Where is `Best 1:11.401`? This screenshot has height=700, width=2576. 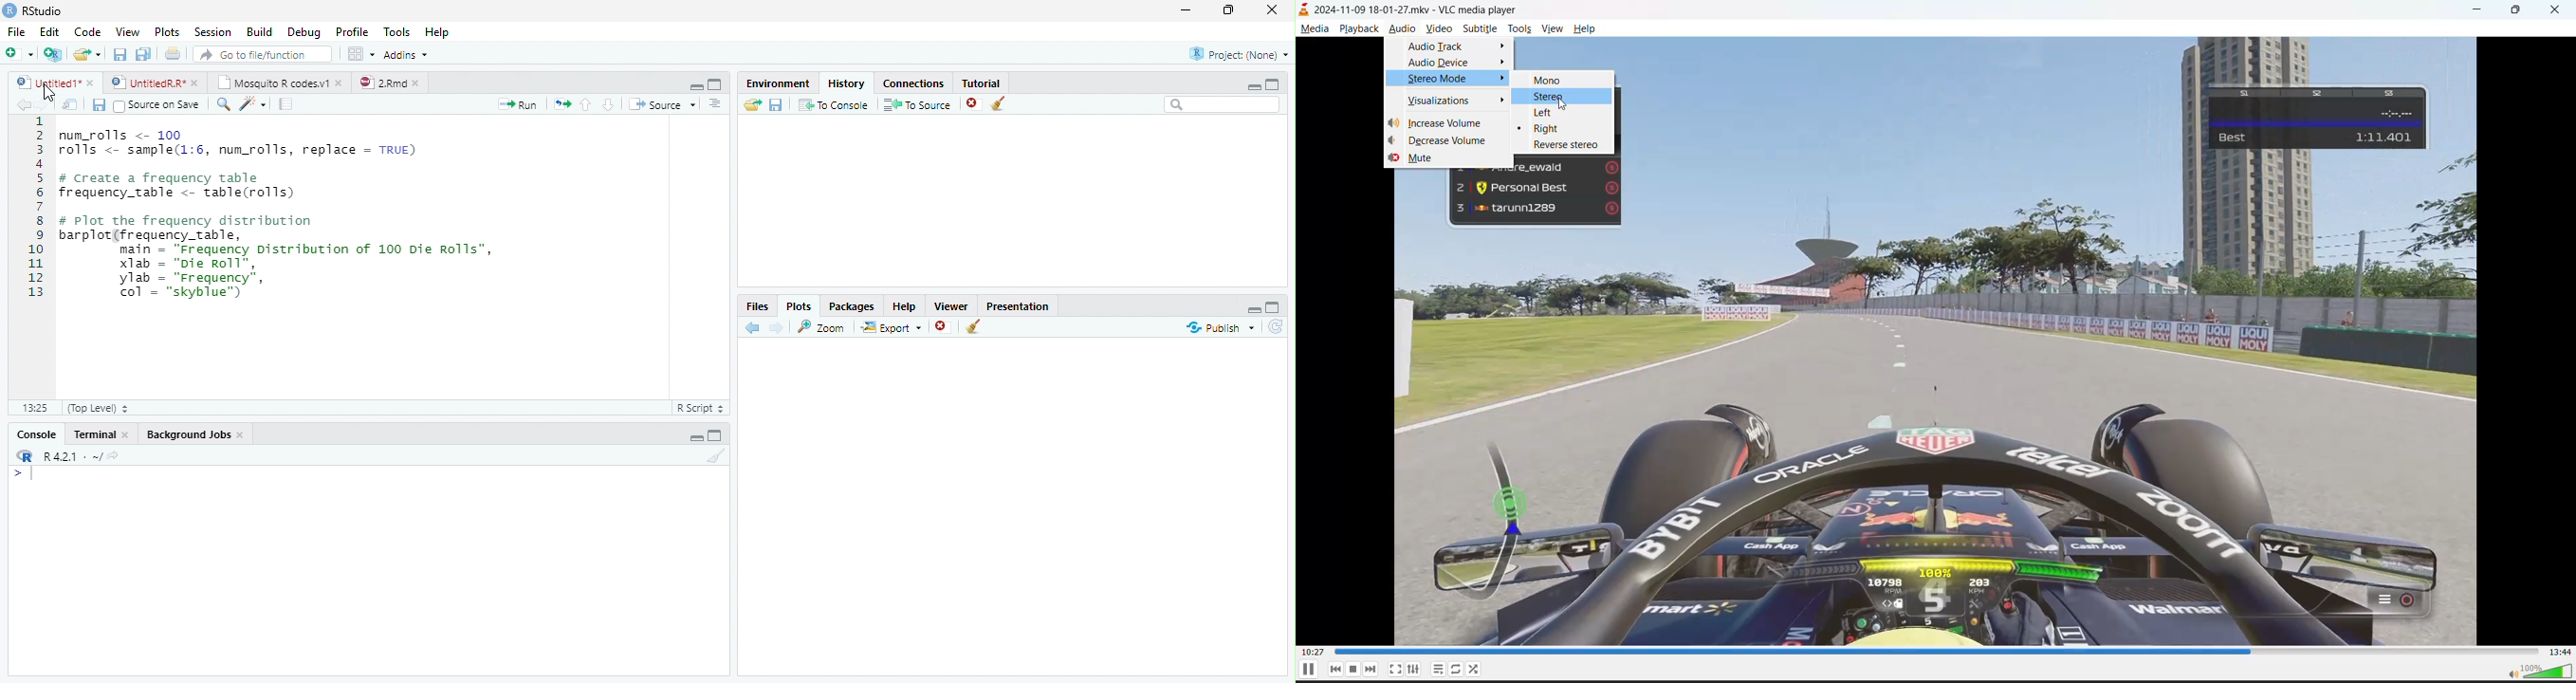 Best 1:11.401 is located at coordinates (2318, 117).